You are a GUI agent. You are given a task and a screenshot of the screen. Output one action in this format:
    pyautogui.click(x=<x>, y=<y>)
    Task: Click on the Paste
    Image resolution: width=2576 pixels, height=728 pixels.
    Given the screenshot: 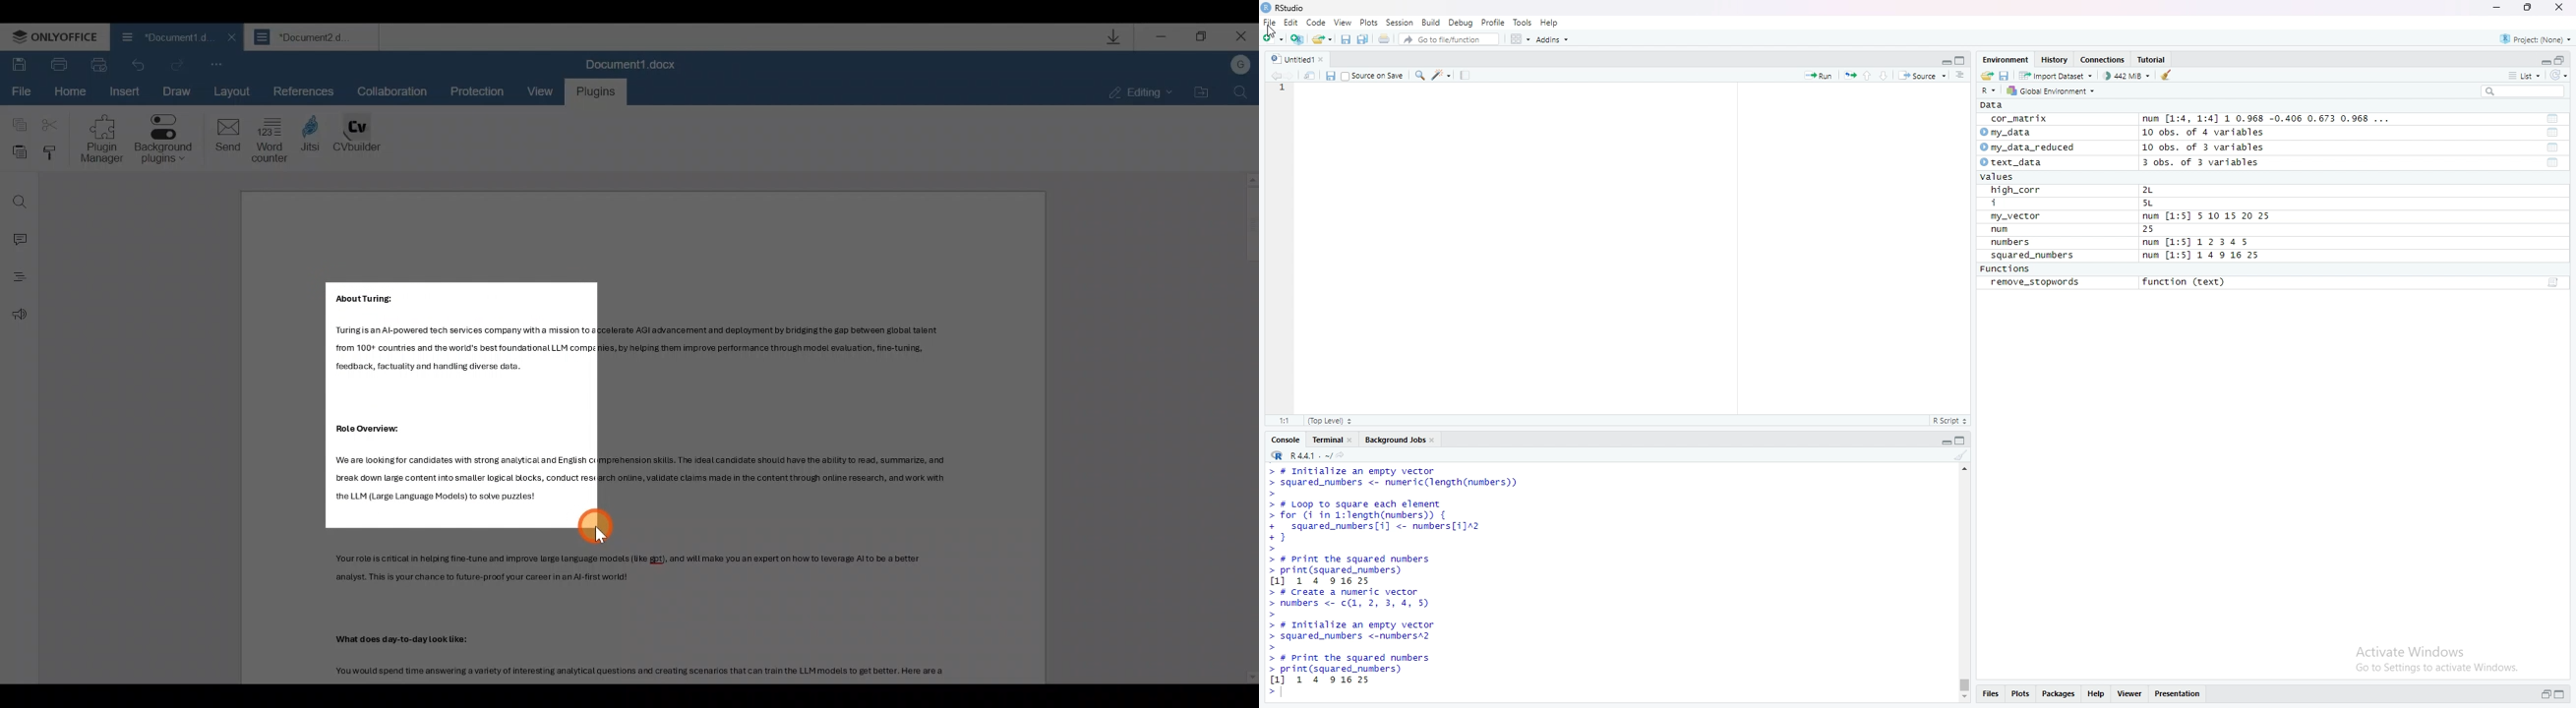 What is the action you would take?
    pyautogui.click(x=17, y=153)
    